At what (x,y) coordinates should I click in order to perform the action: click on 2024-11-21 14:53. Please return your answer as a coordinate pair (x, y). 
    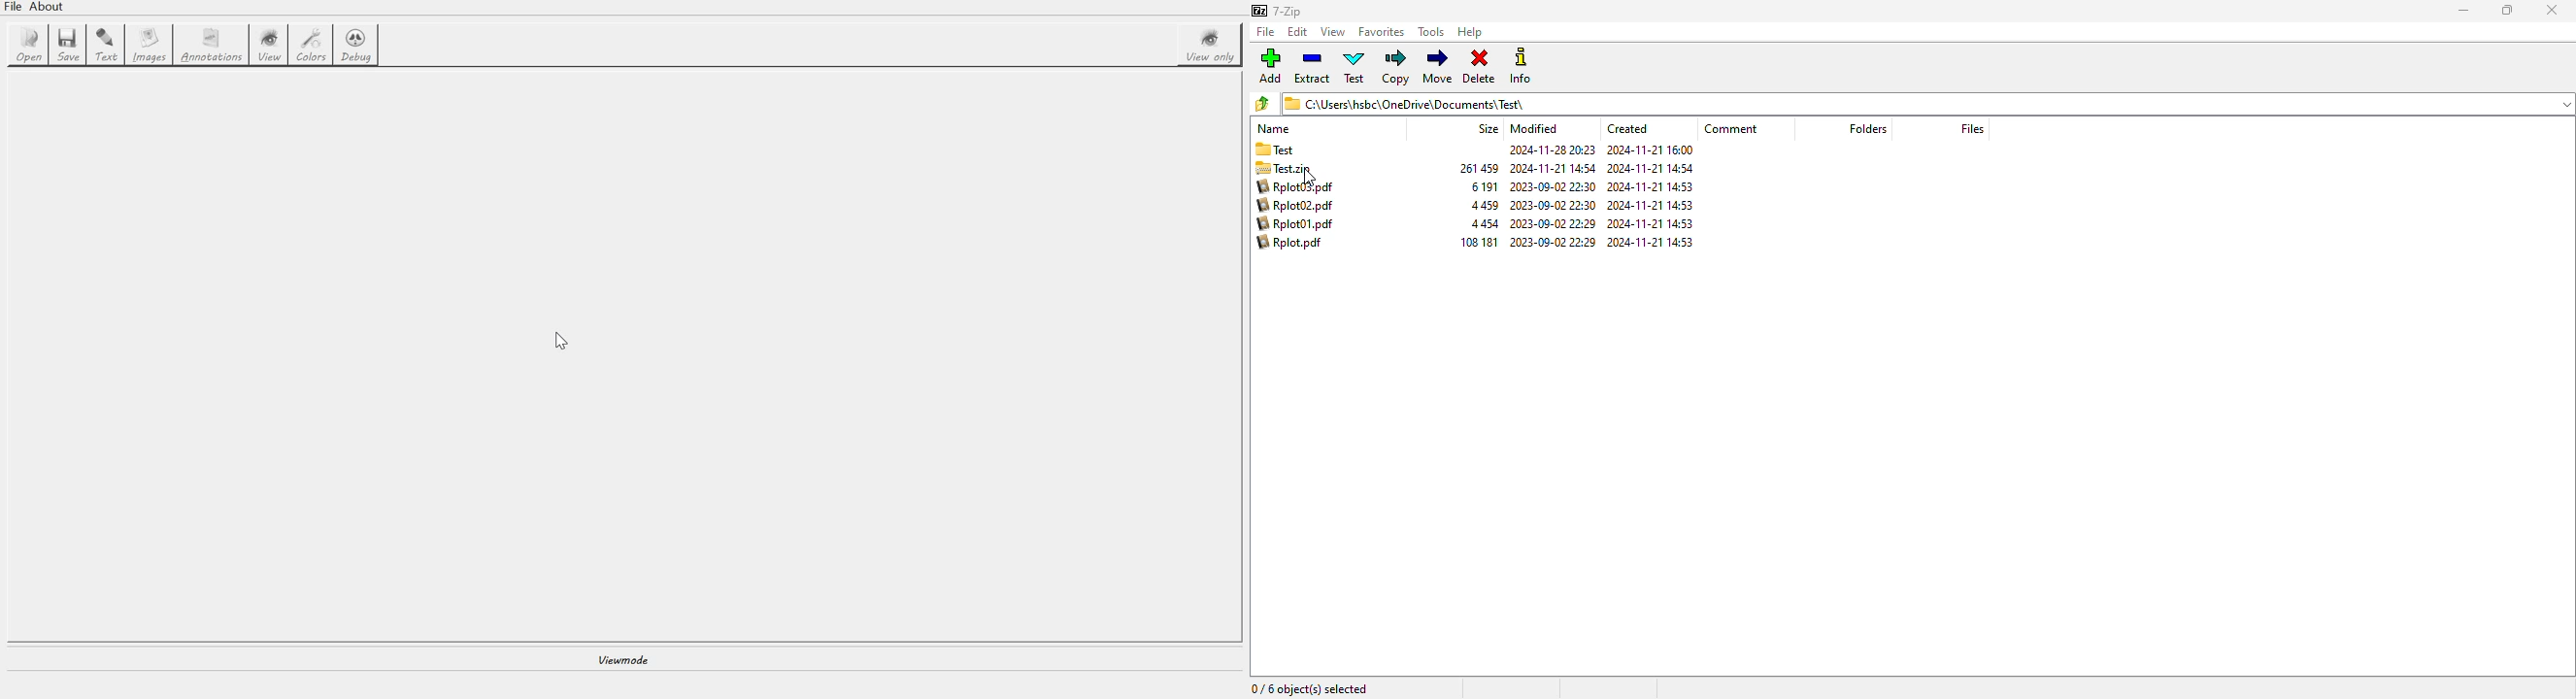
    Looking at the image, I should click on (1654, 242).